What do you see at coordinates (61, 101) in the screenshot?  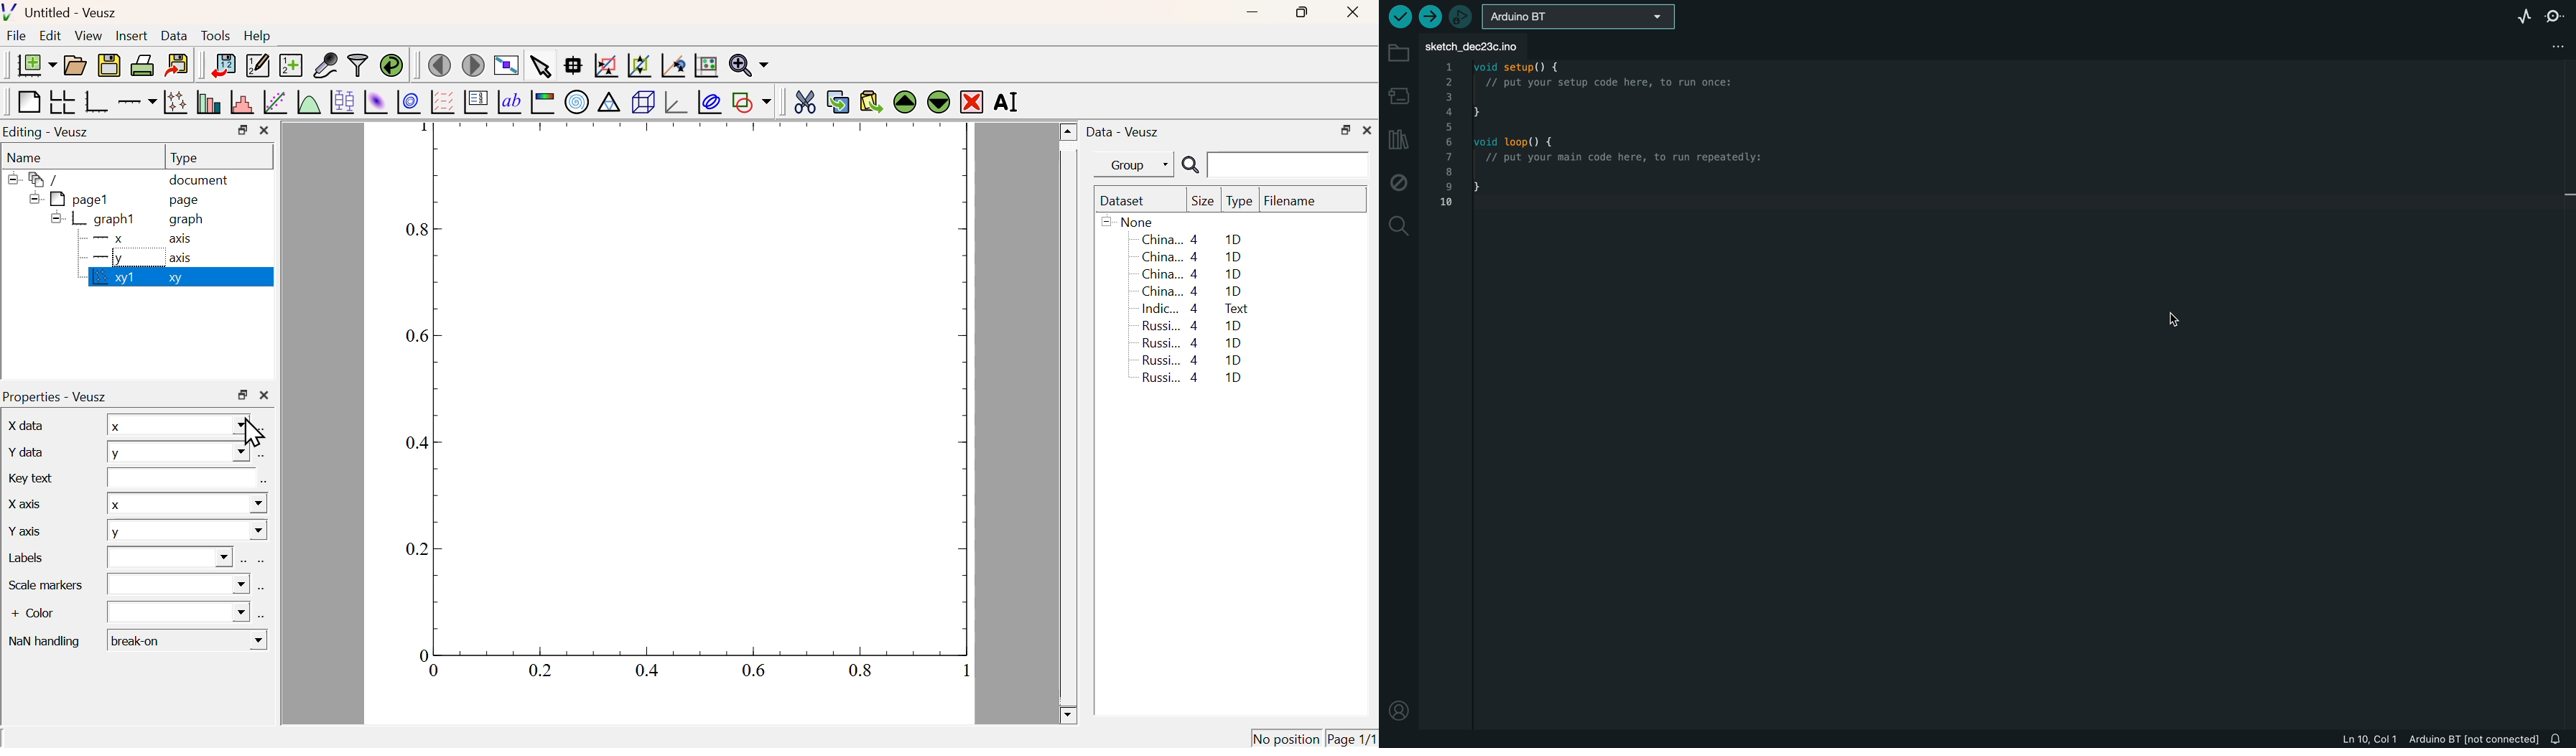 I see `Arrange graph in grid` at bounding box center [61, 101].